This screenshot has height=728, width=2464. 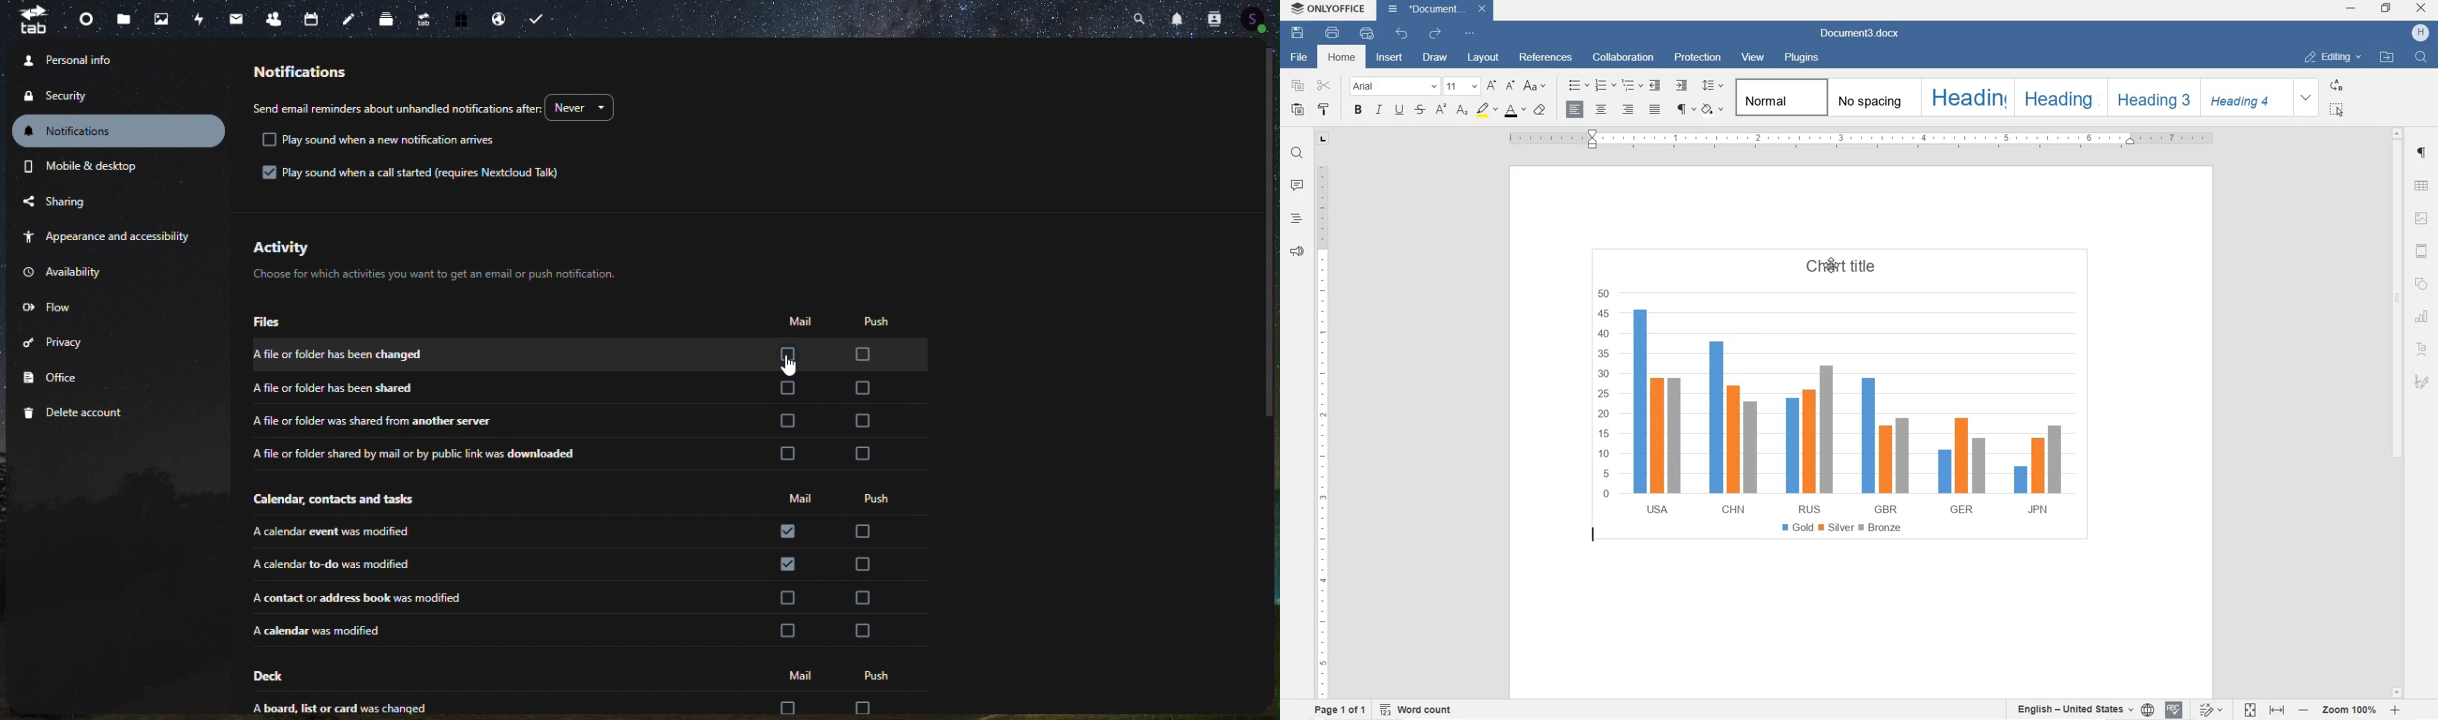 I want to click on push, so click(x=896, y=498).